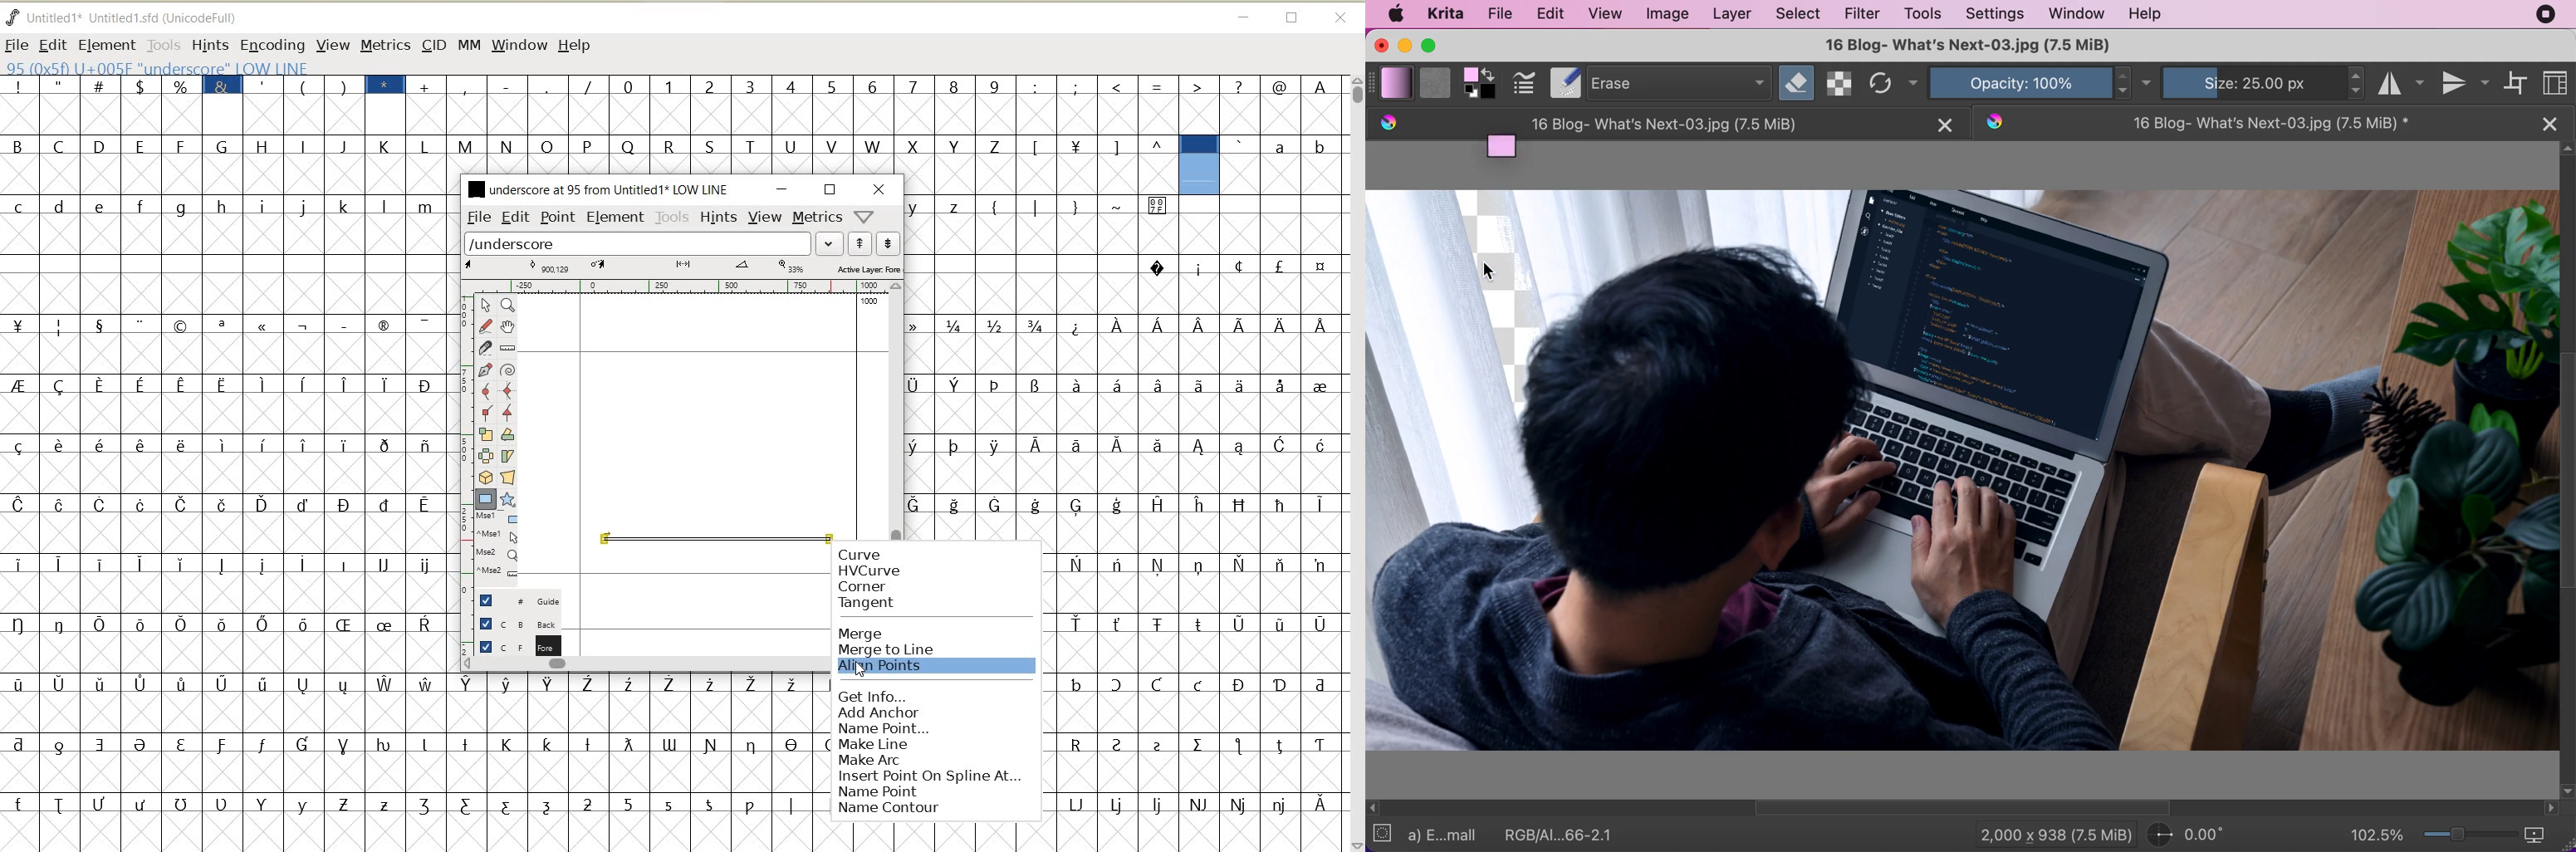 This screenshot has width=2576, height=868. Describe the element at coordinates (1500, 13) in the screenshot. I see `file` at that location.